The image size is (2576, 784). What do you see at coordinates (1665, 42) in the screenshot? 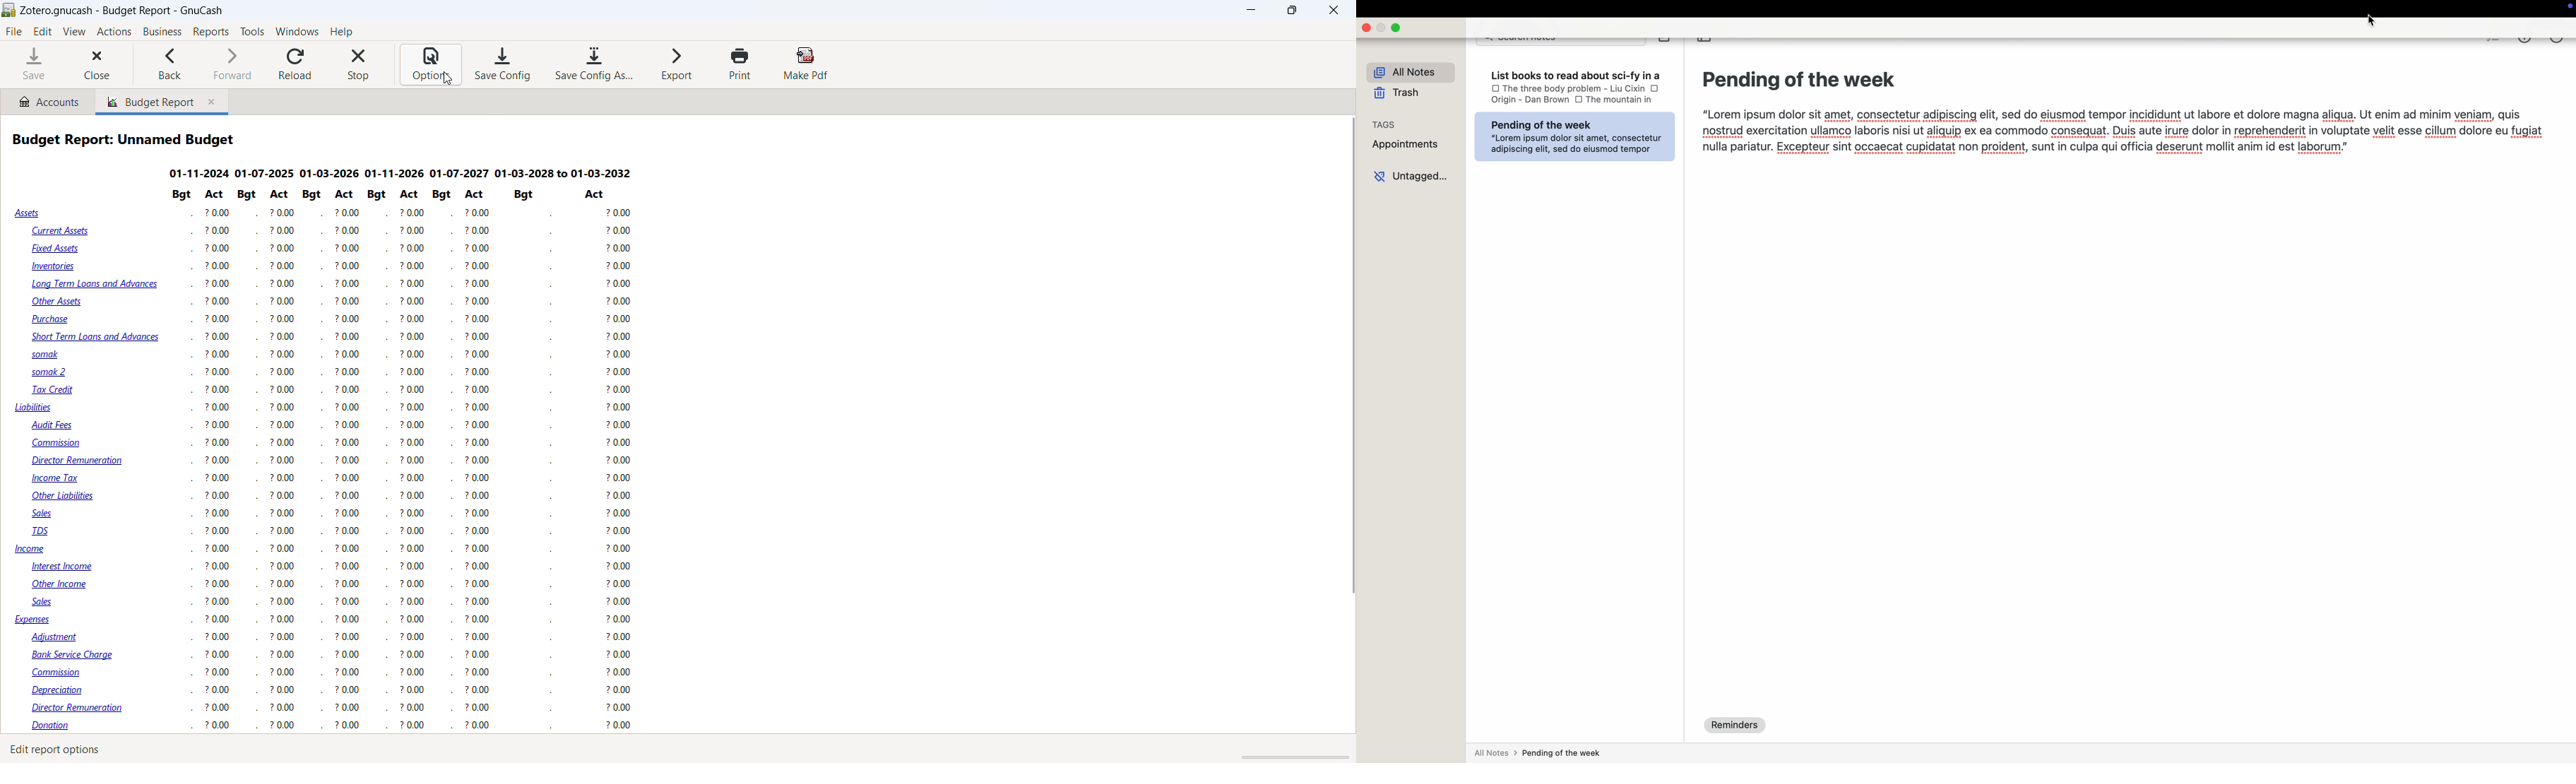
I see `create note` at bounding box center [1665, 42].